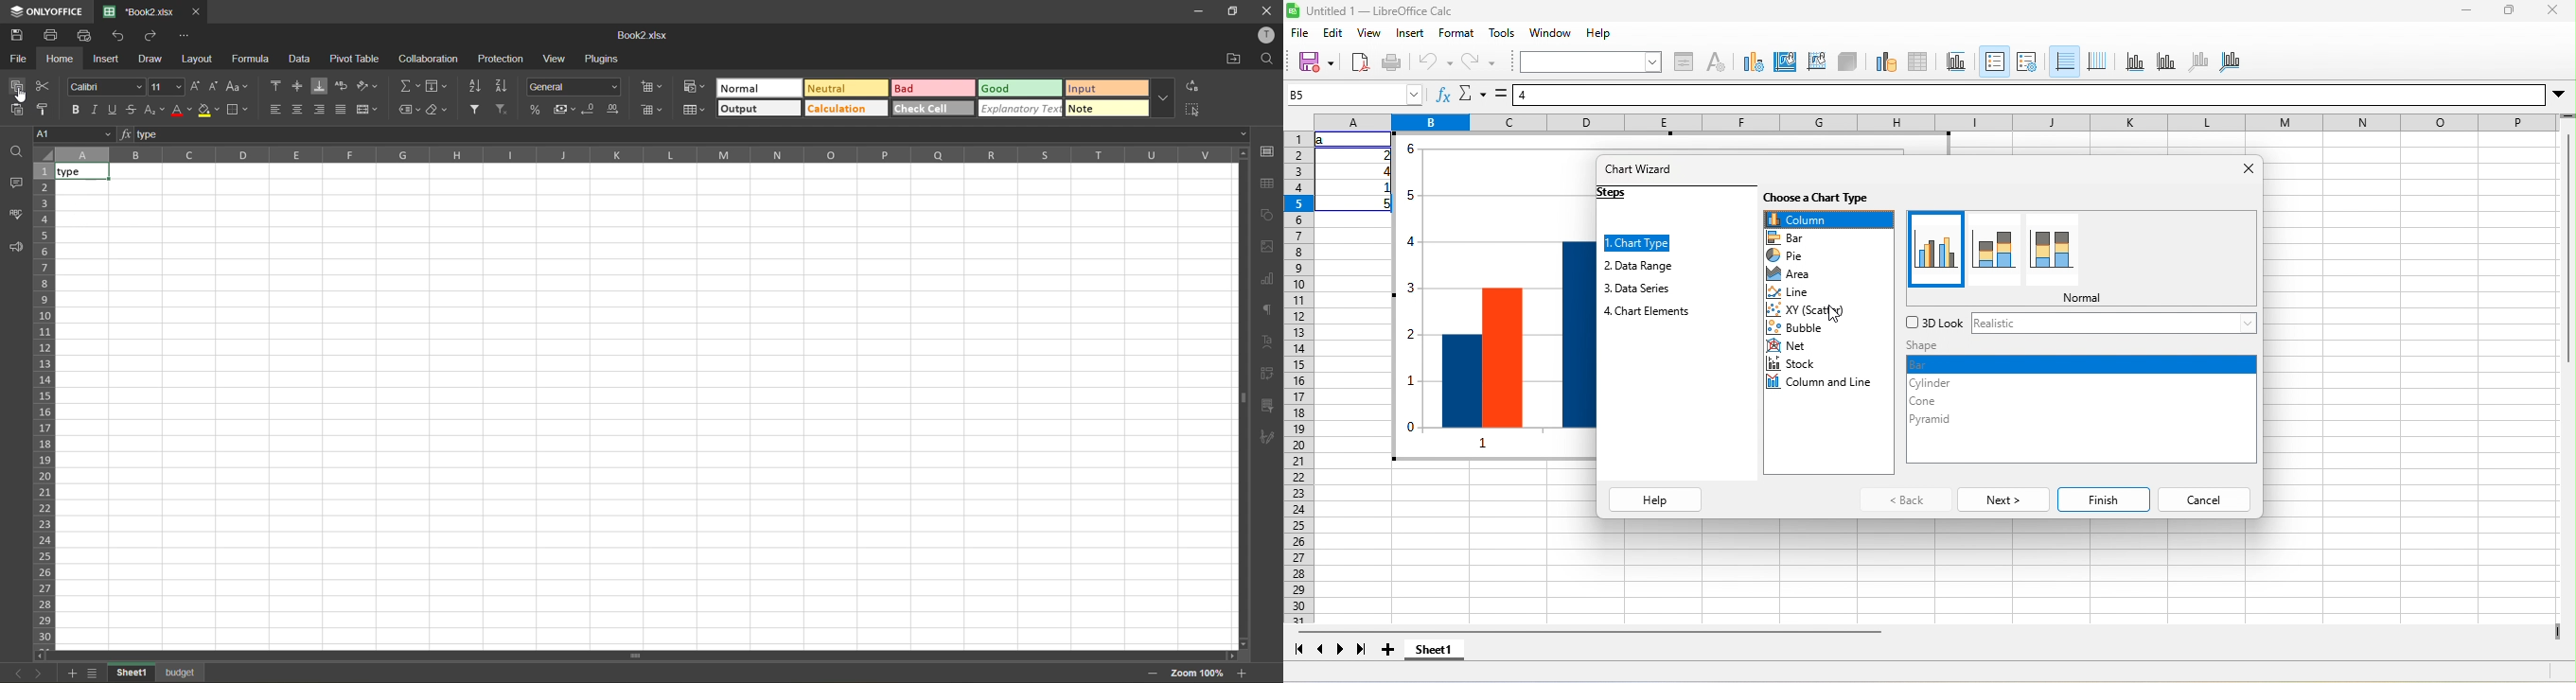  What do you see at coordinates (1494, 296) in the screenshot?
I see `Column chart` at bounding box center [1494, 296].